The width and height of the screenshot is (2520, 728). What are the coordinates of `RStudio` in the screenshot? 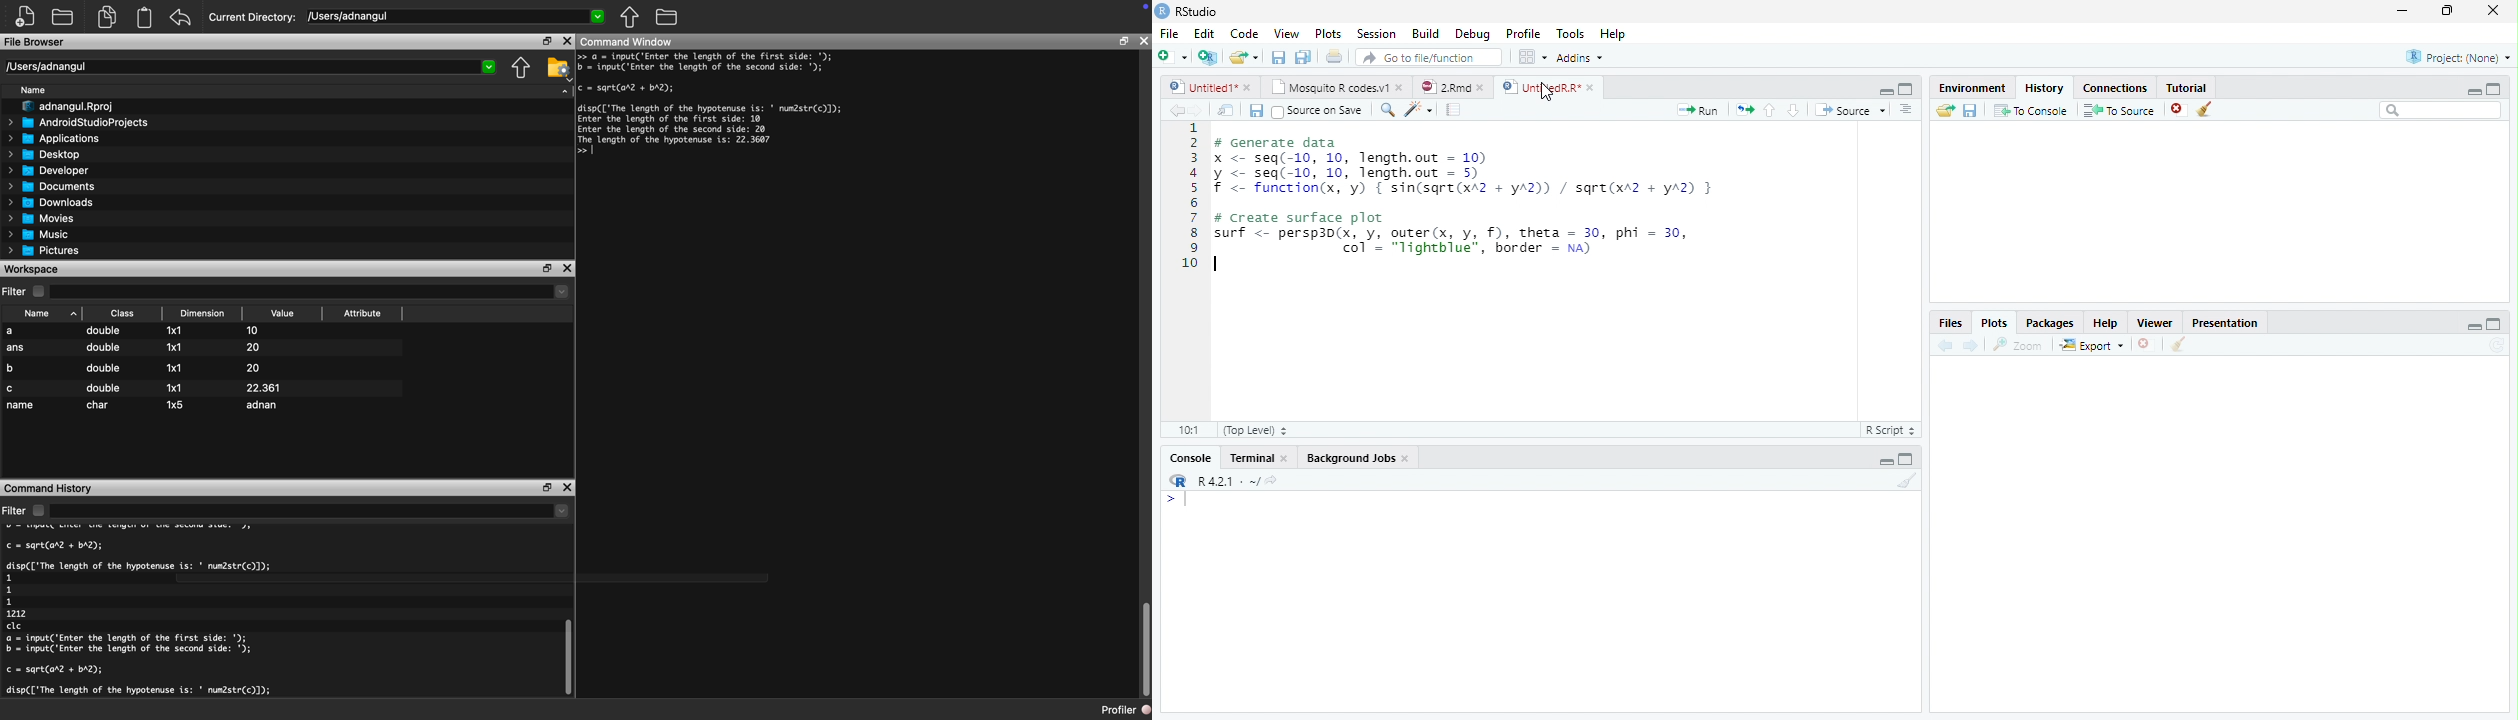 It's located at (1186, 11).